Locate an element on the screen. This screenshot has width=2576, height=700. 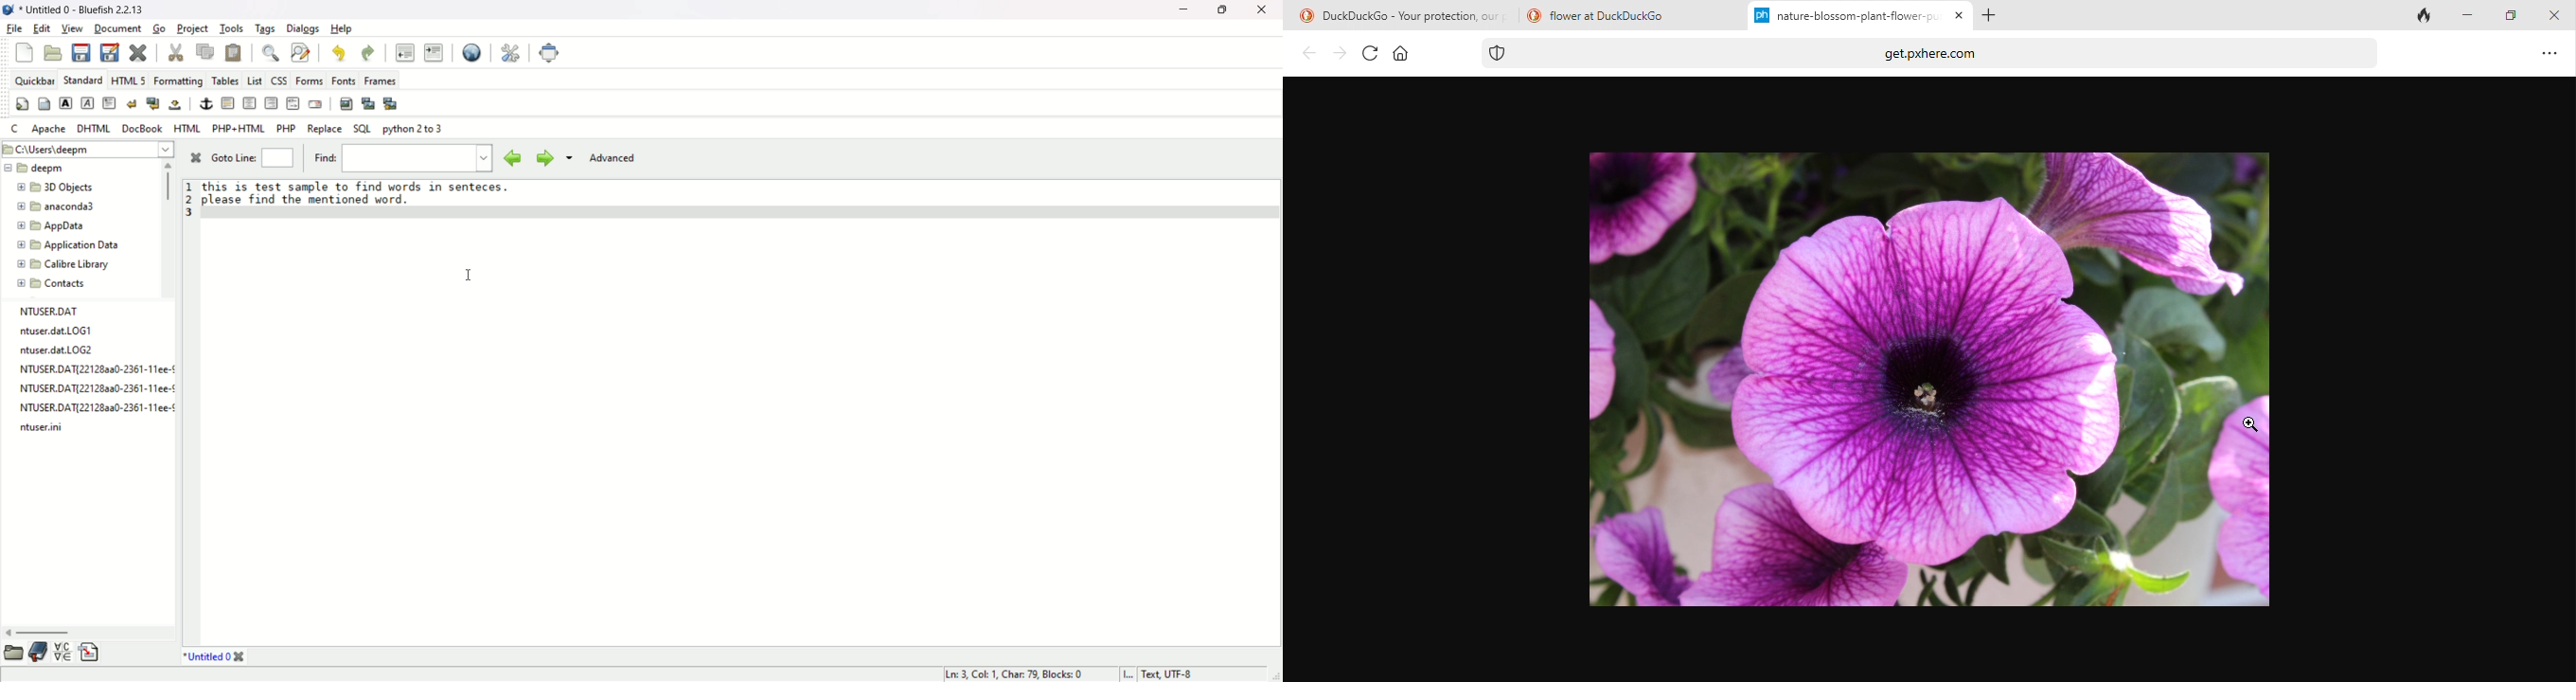
more options is located at coordinates (568, 160).